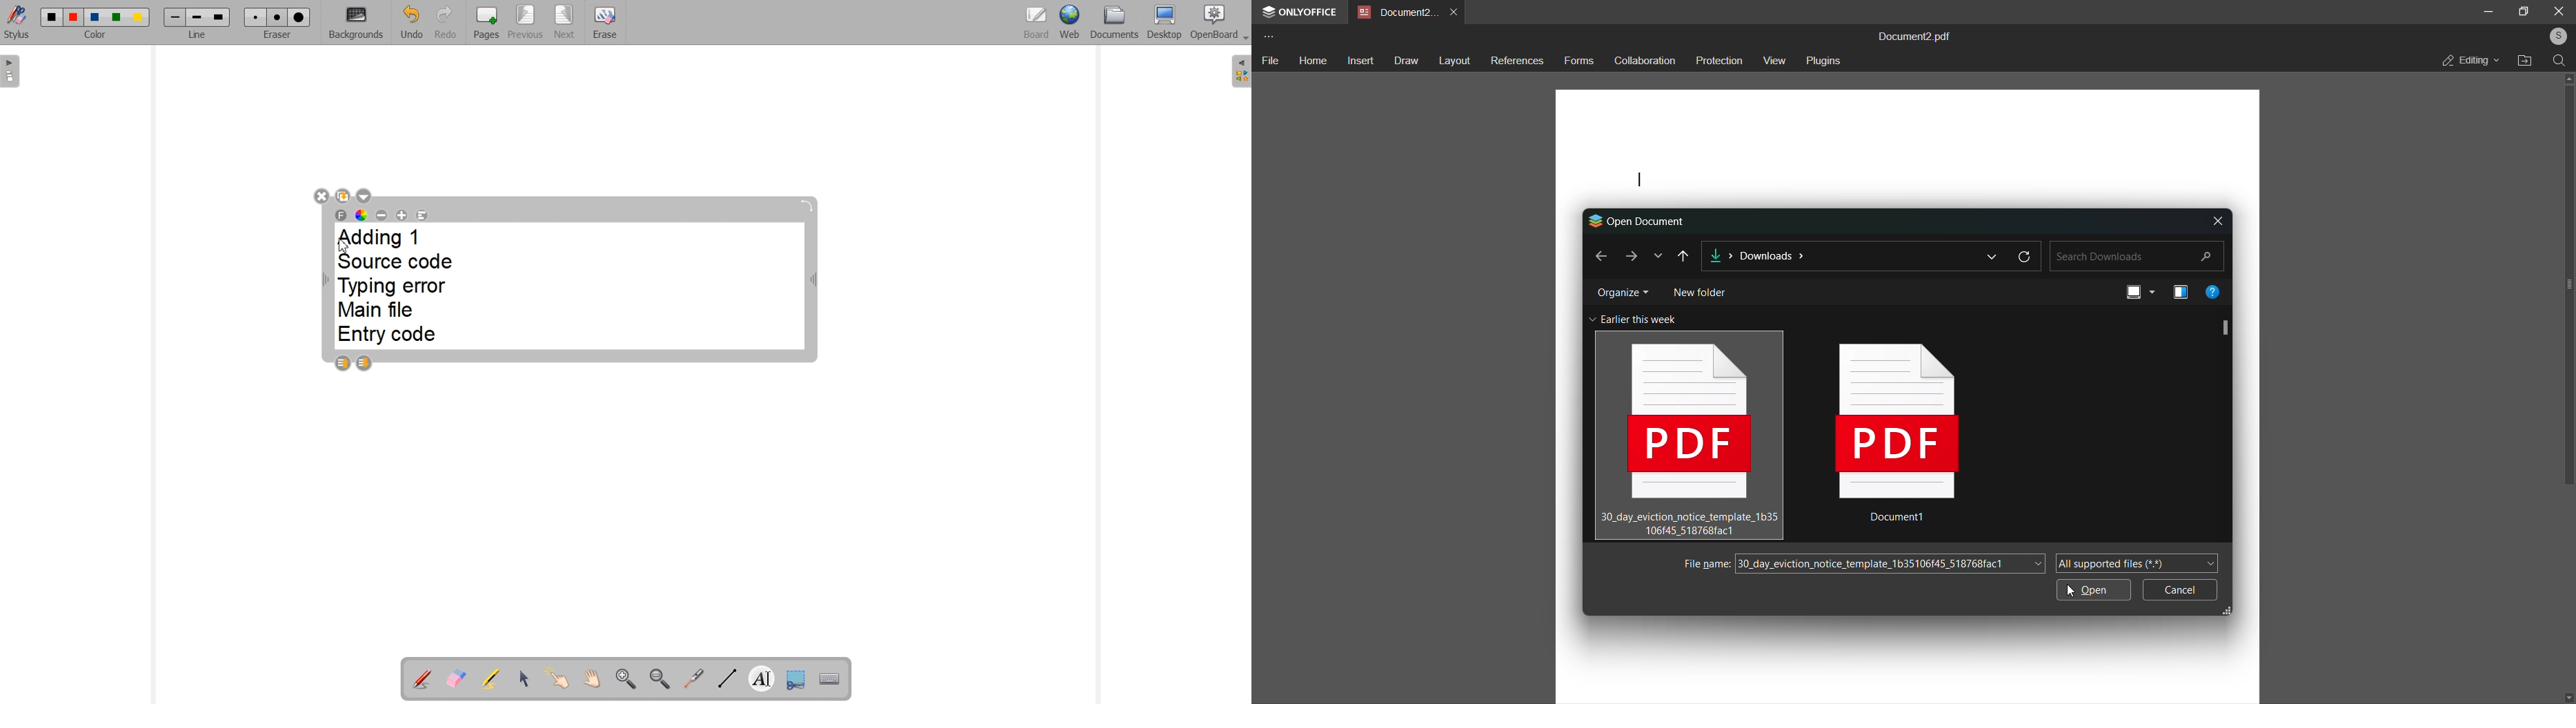 The height and width of the screenshot is (728, 2576). What do you see at coordinates (74, 18) in the screenshot?
I see `Color 2` at bounding box center [74, 18].